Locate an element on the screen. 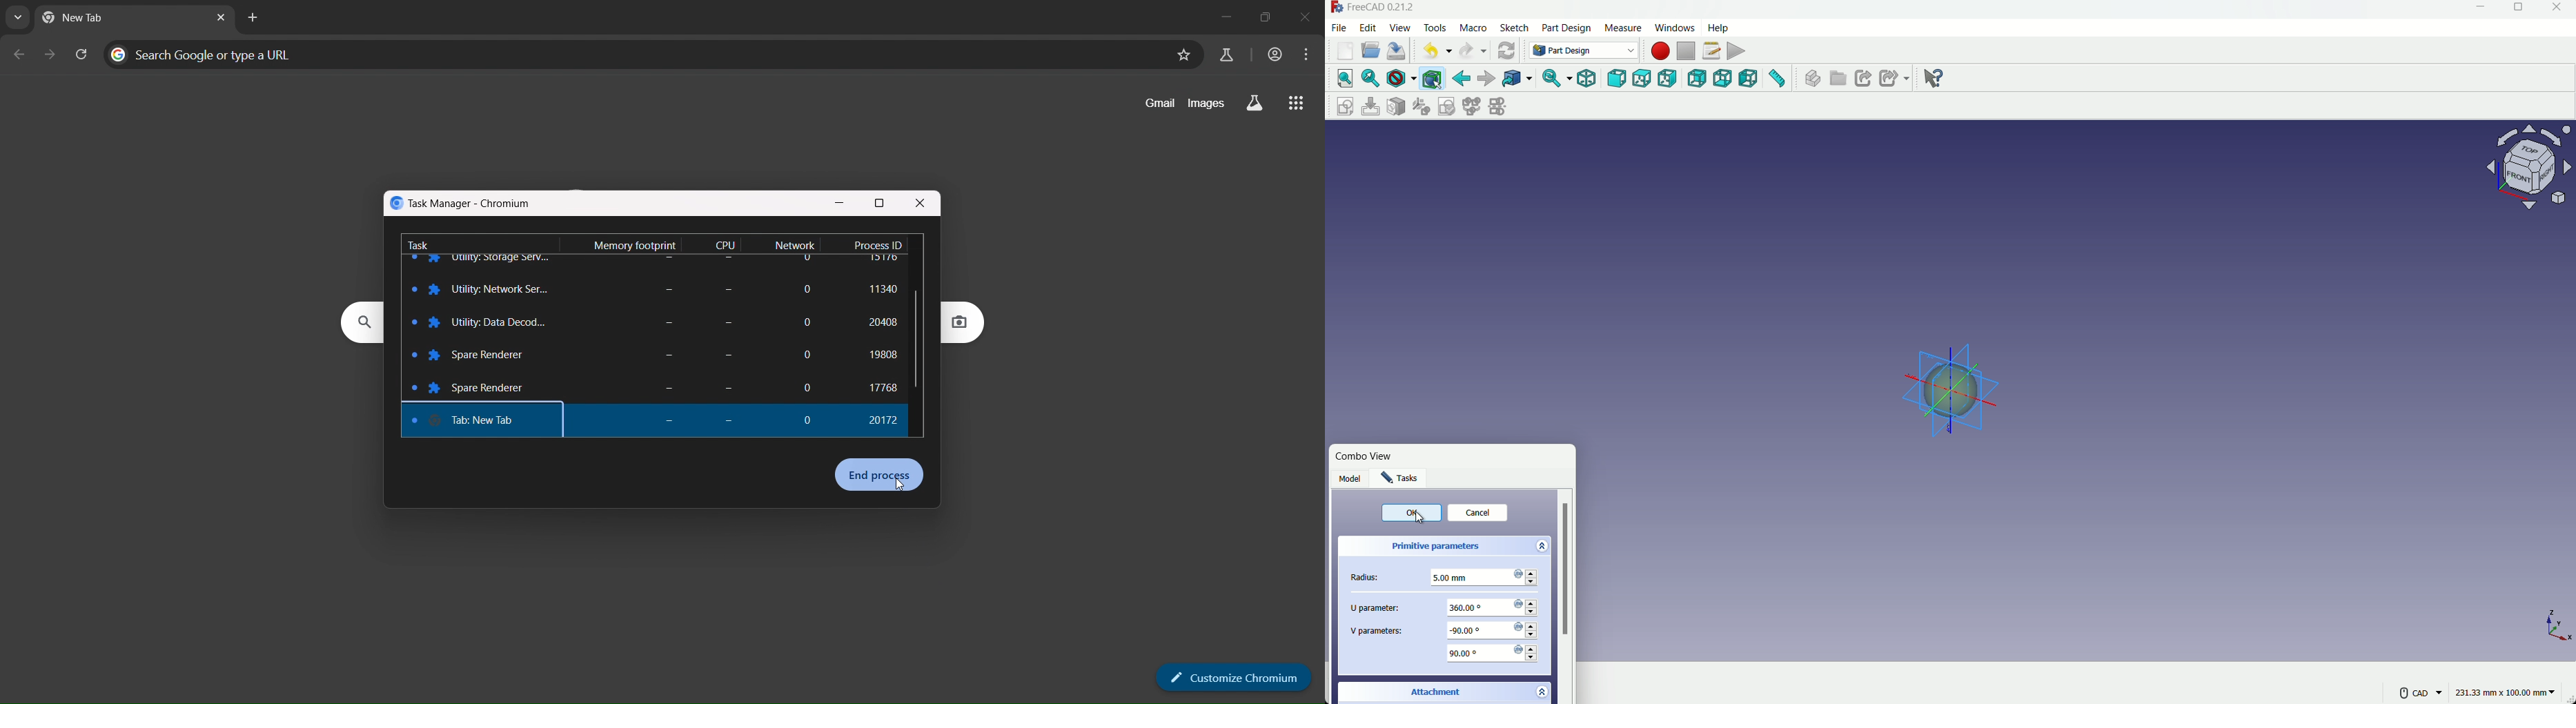 The width and height of the screenshot is (2576, 728). primitive parameters is located at coordinates (1434, 546).